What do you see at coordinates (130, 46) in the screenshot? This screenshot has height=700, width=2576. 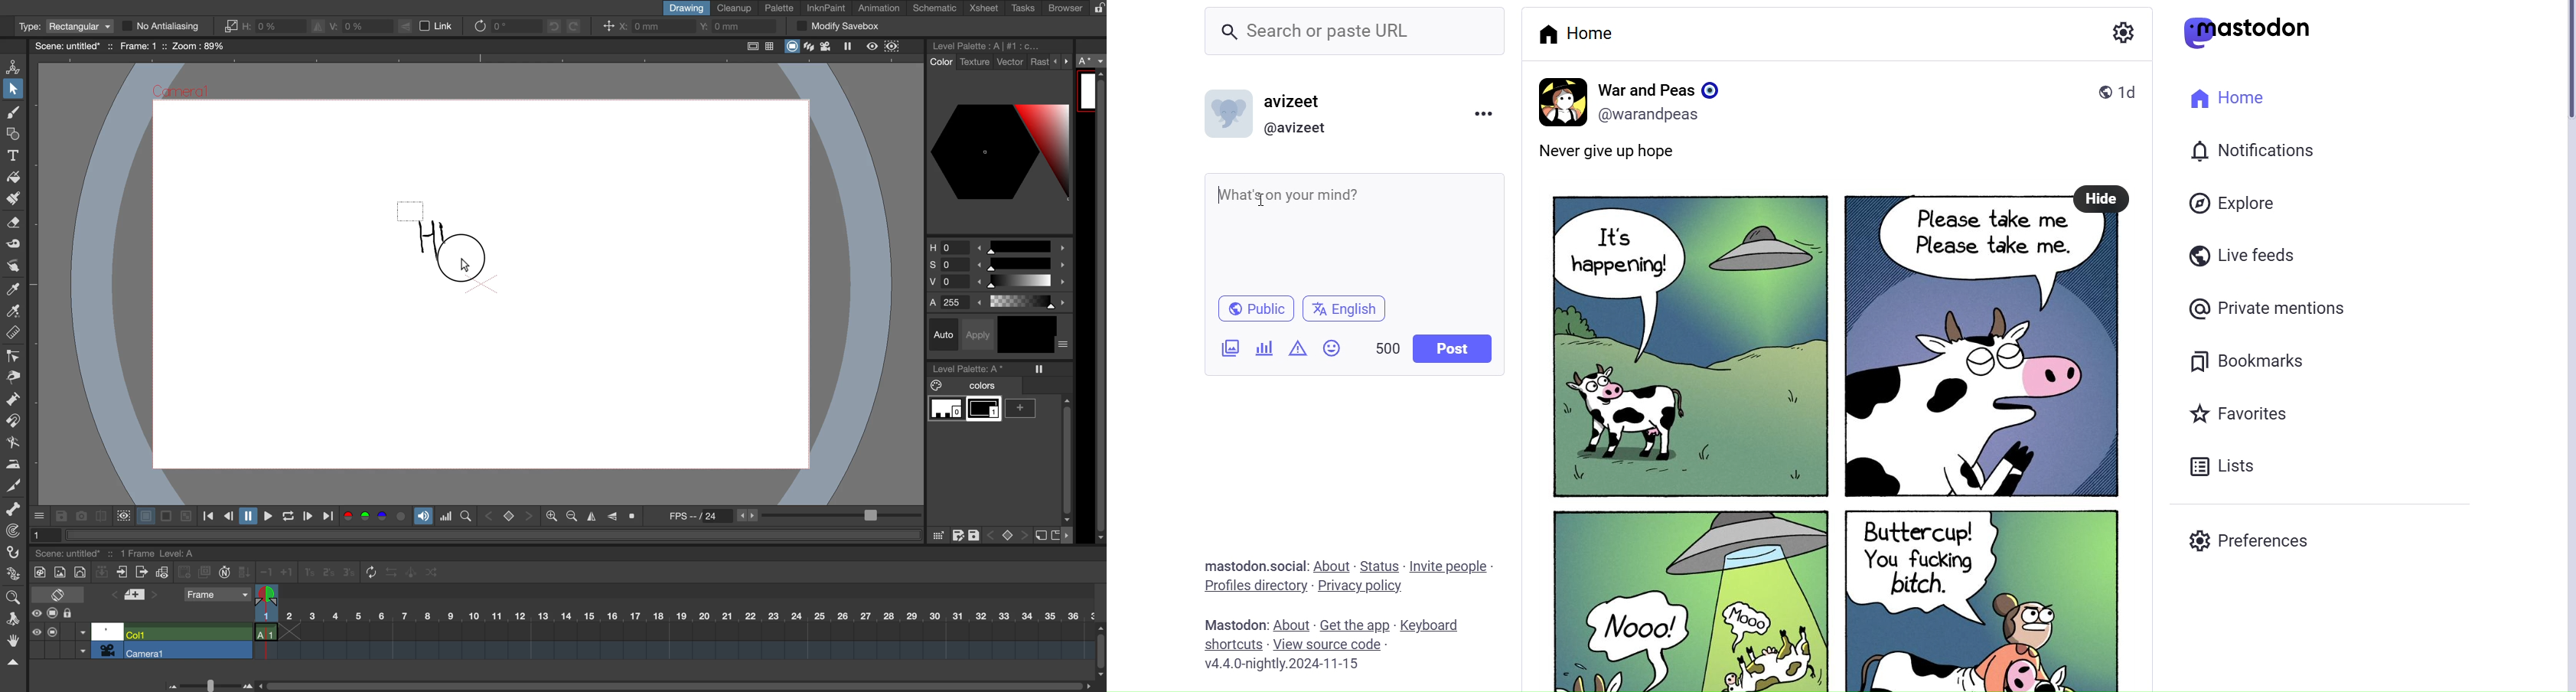 I see `scene name and scene details` at bounding box center [130, 46].